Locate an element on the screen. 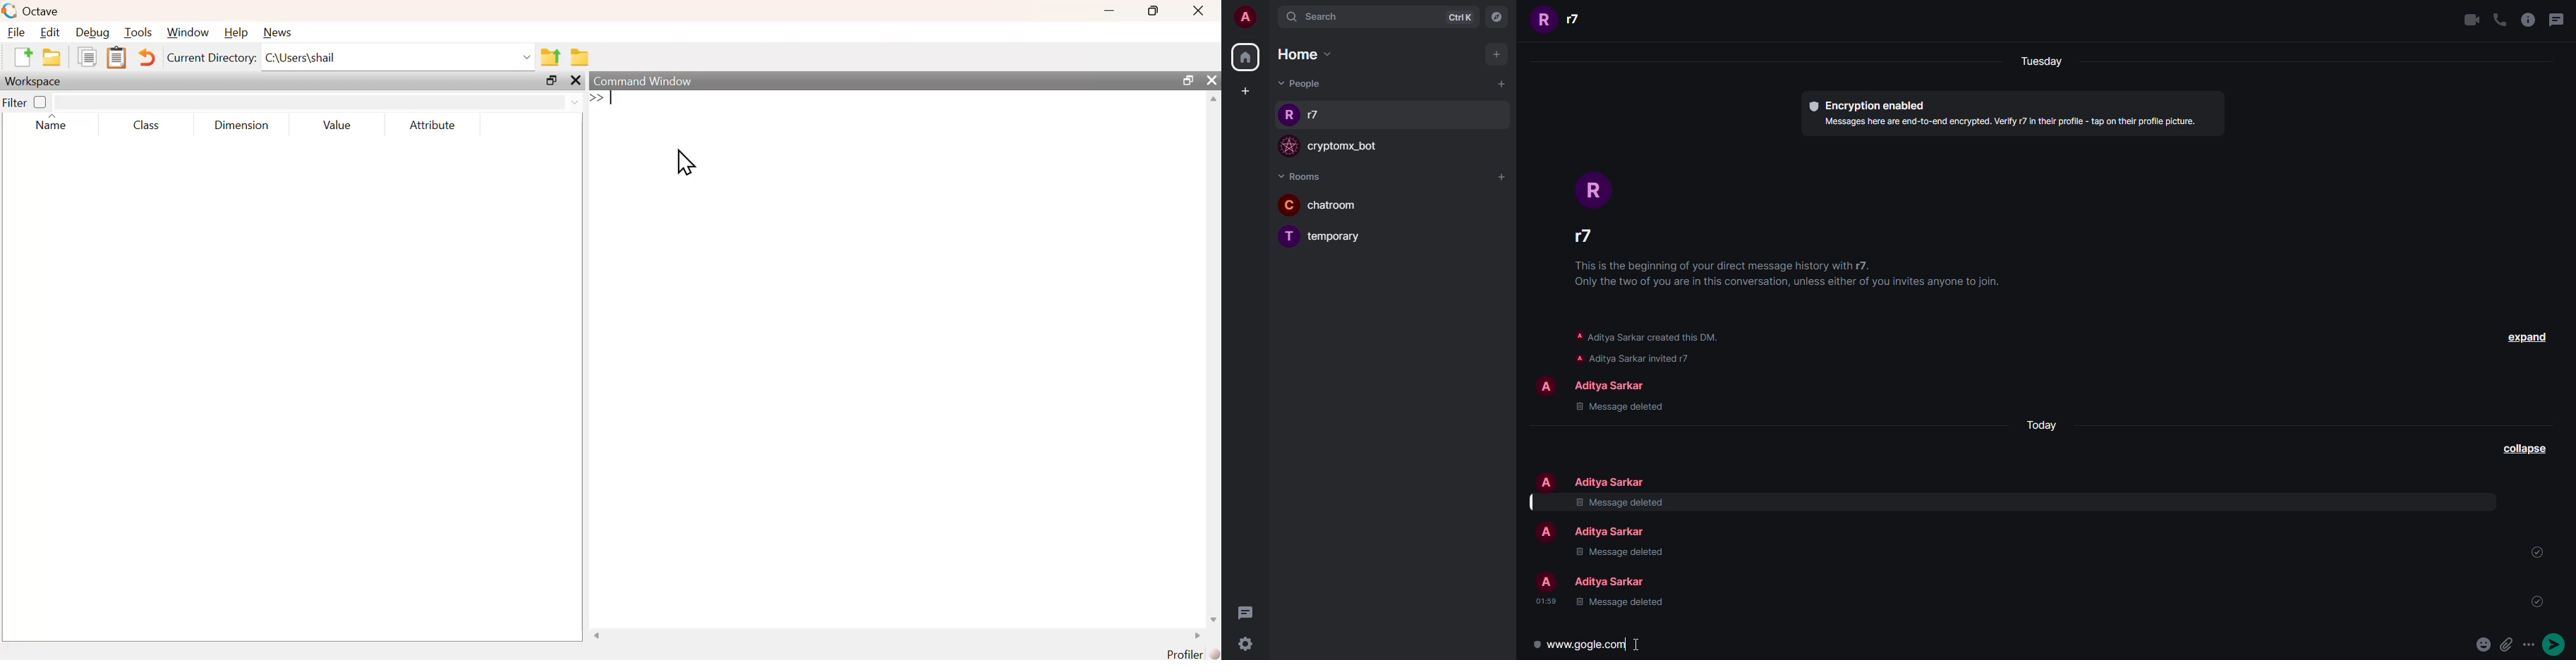 The height and width of the screenshot is (672, 2576). off is located at coordinates (40, 102).